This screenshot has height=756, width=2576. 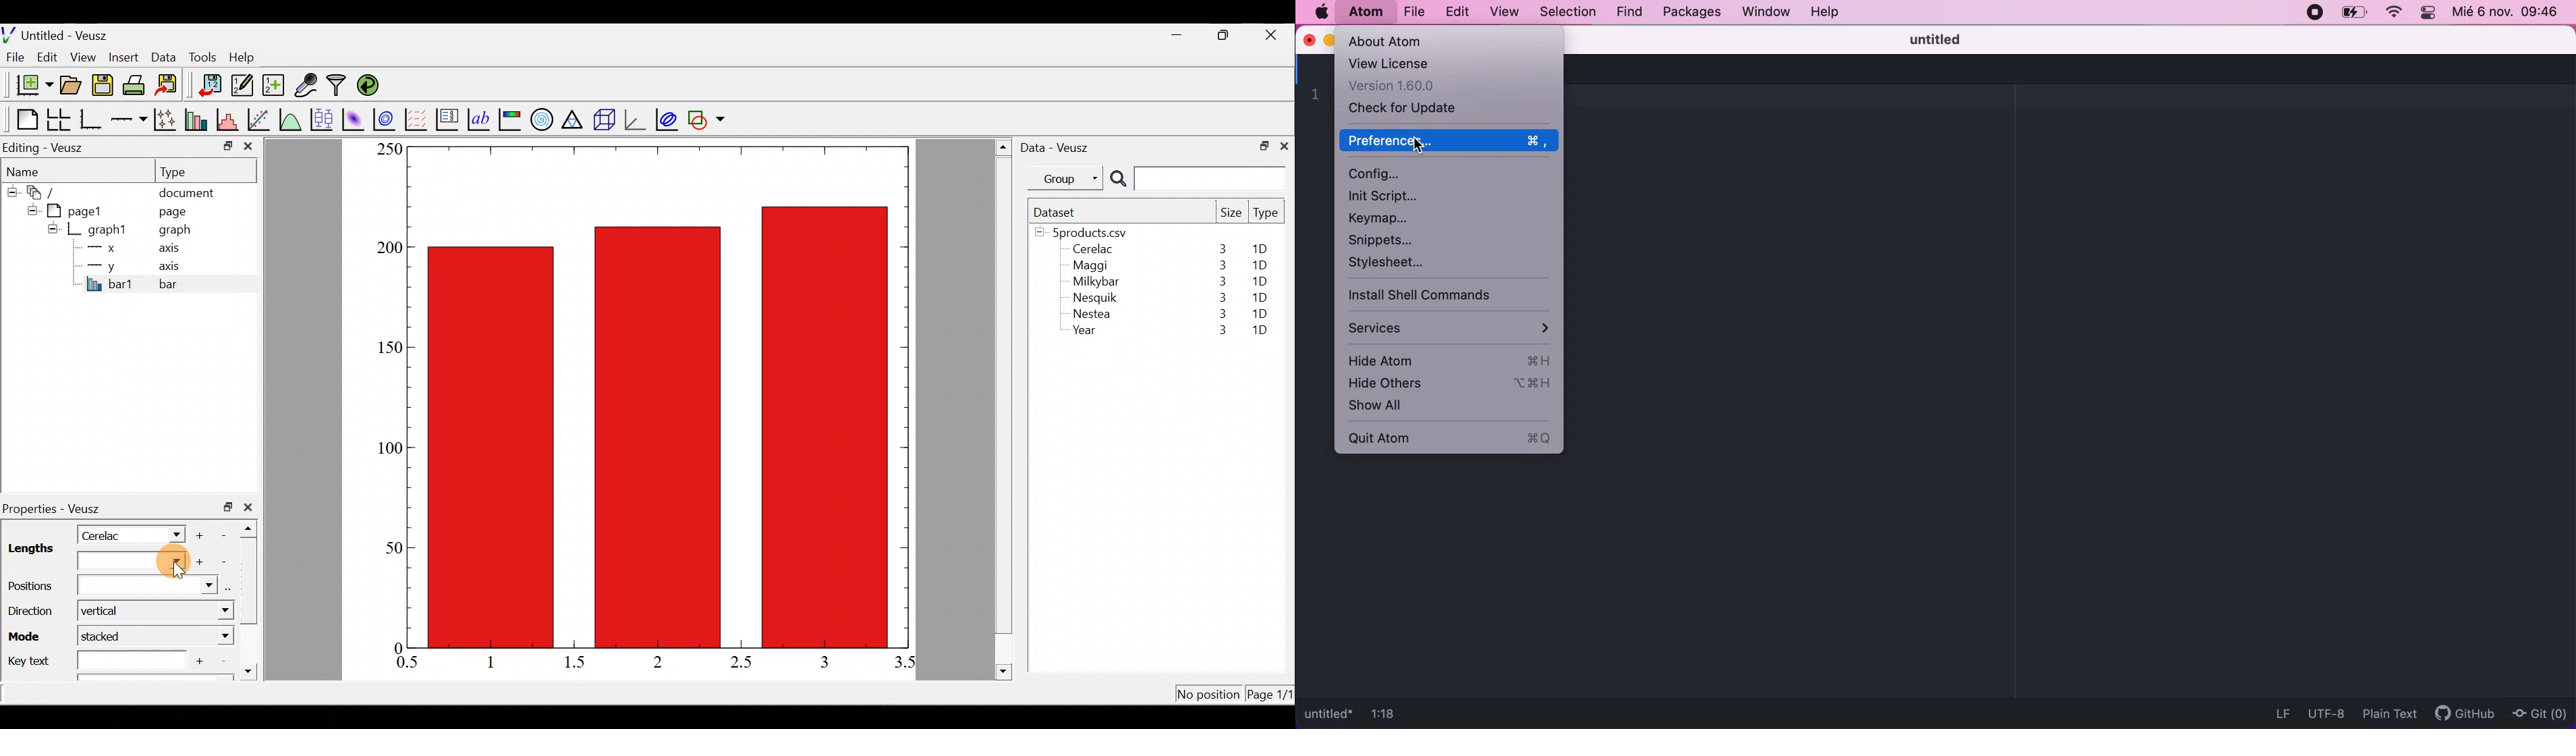 What do you see at coordinates (408, 664) in the screenshot?
I see `0.5` at bounding box center [408, 664].